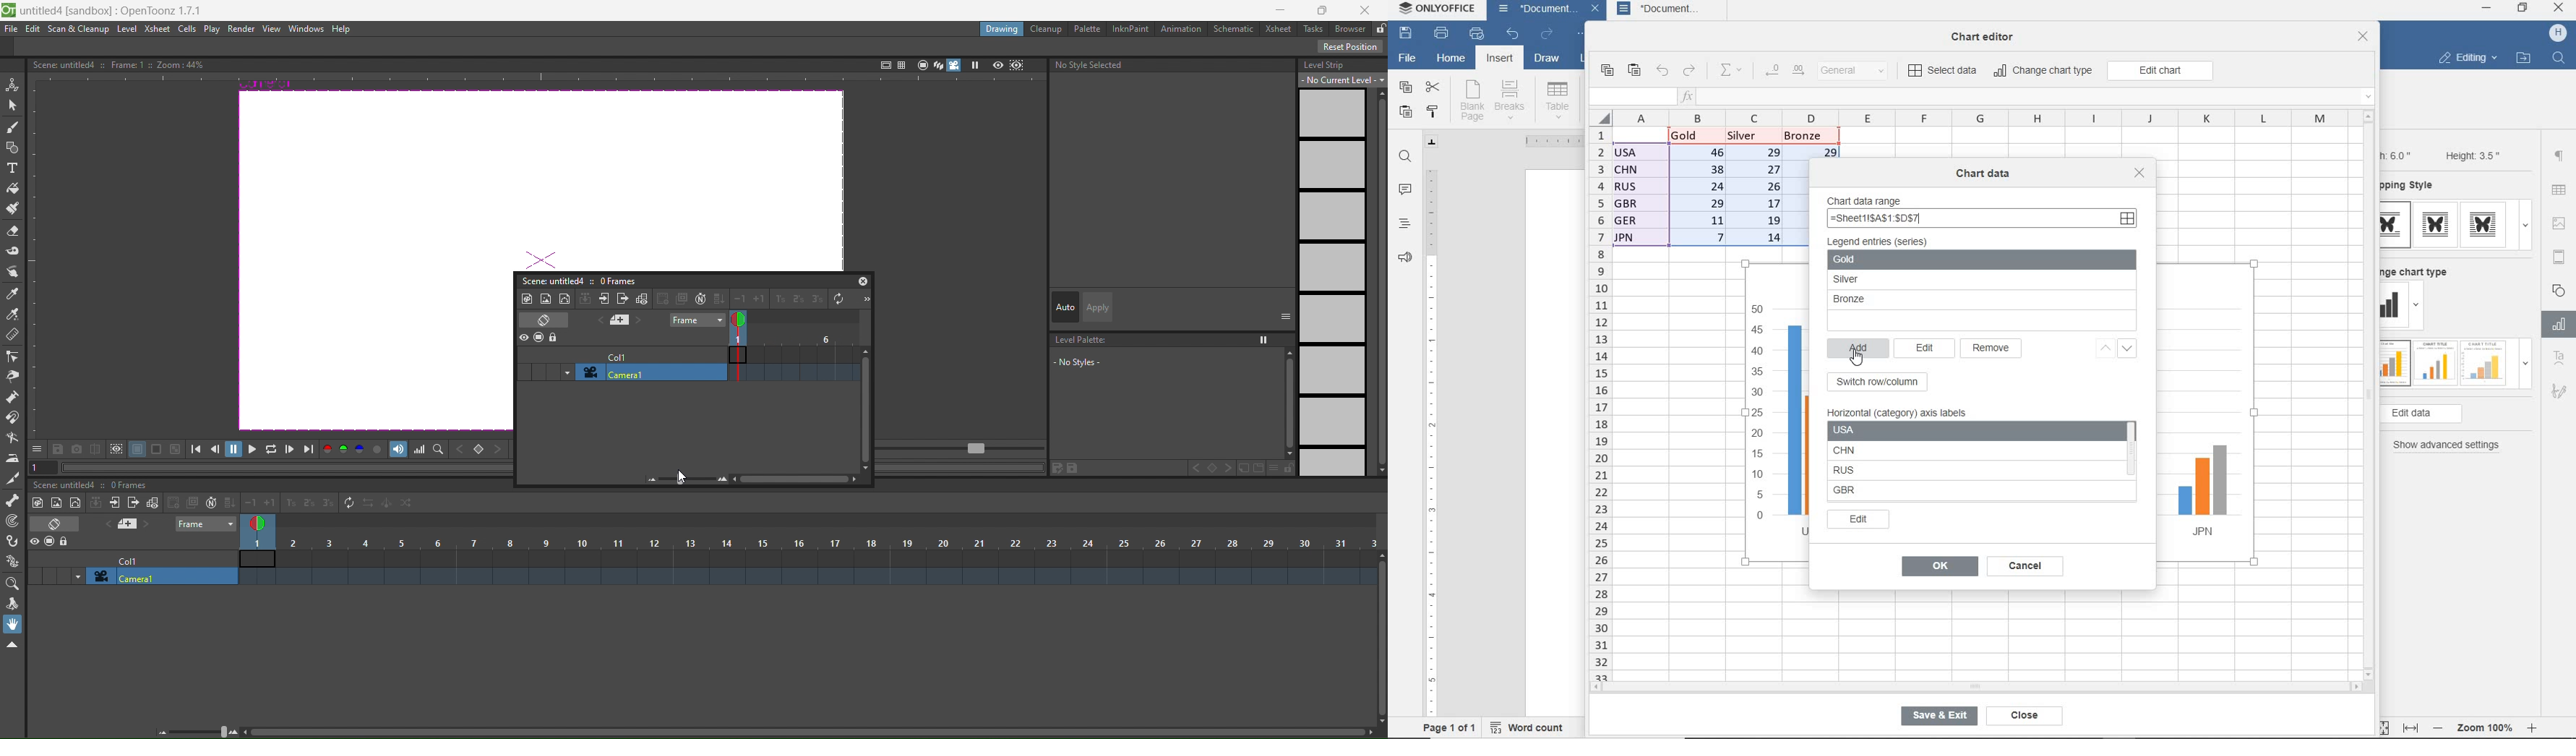  What do you see at coordinates (2440, 728) in the screenshot?
I see `zoom out` at bounding box center [2440, 728].